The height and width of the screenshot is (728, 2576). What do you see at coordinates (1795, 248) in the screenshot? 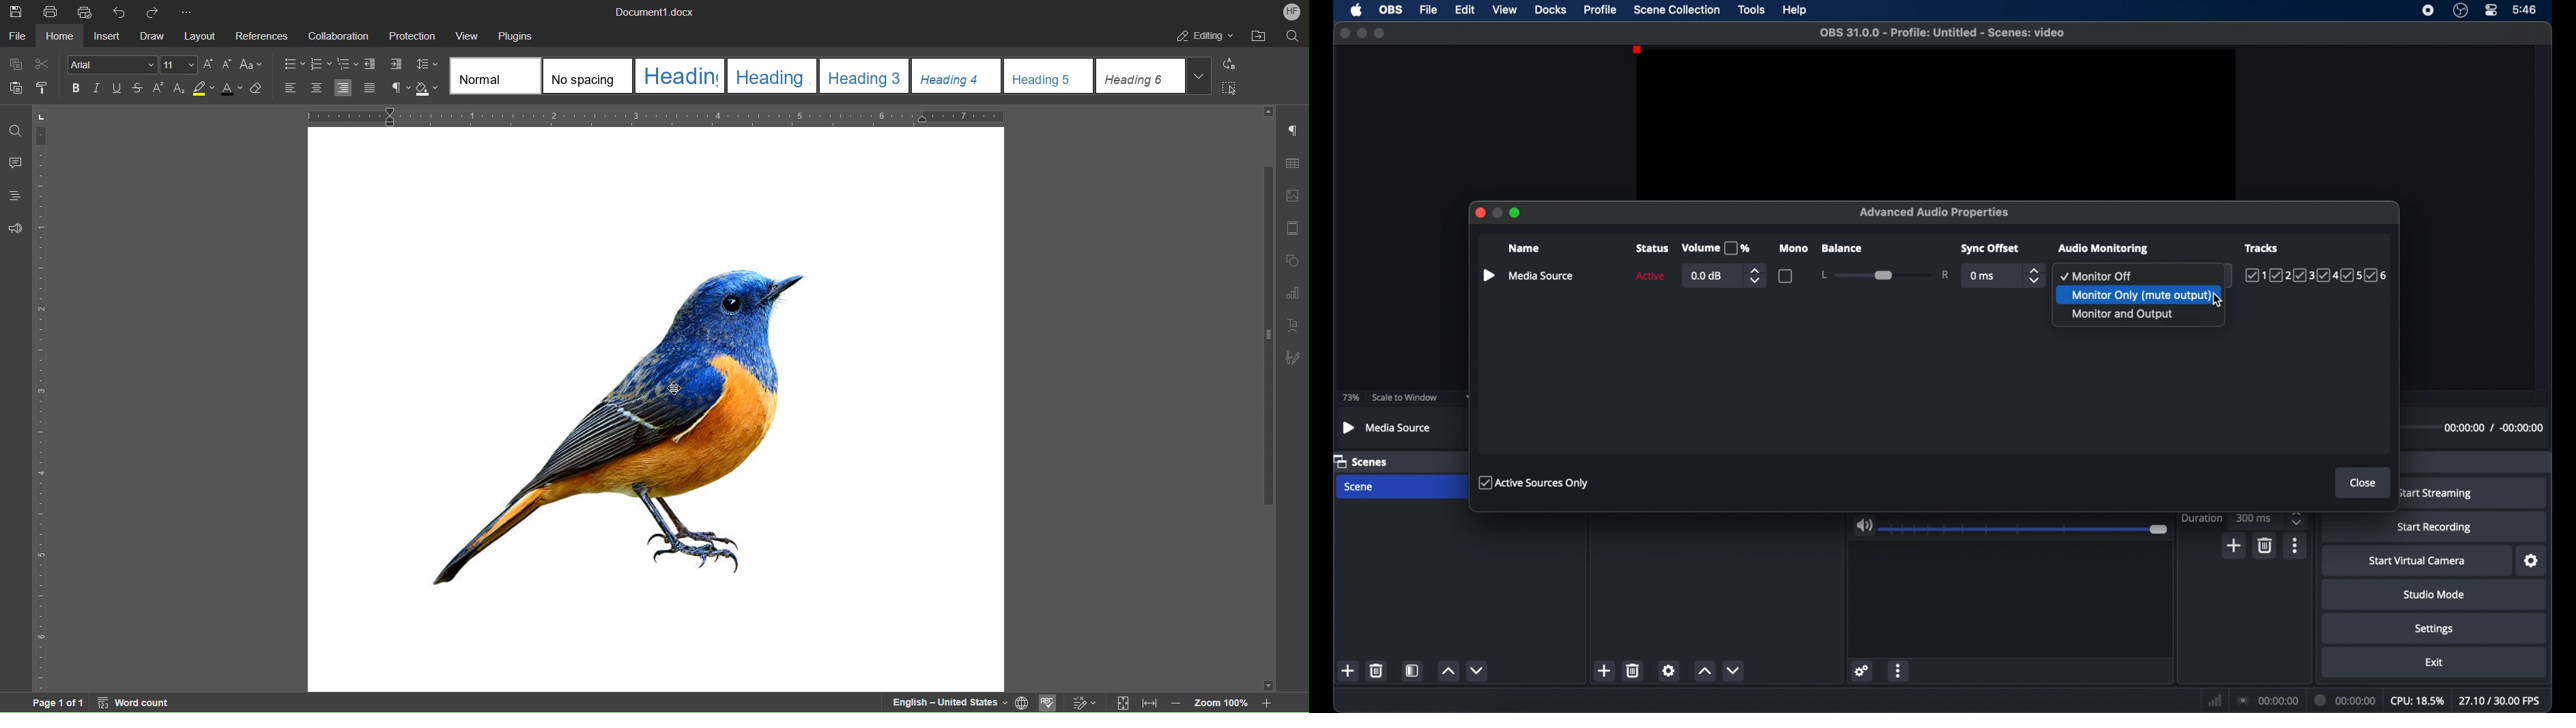
I see `mono` at bounding box center [1795, 248].